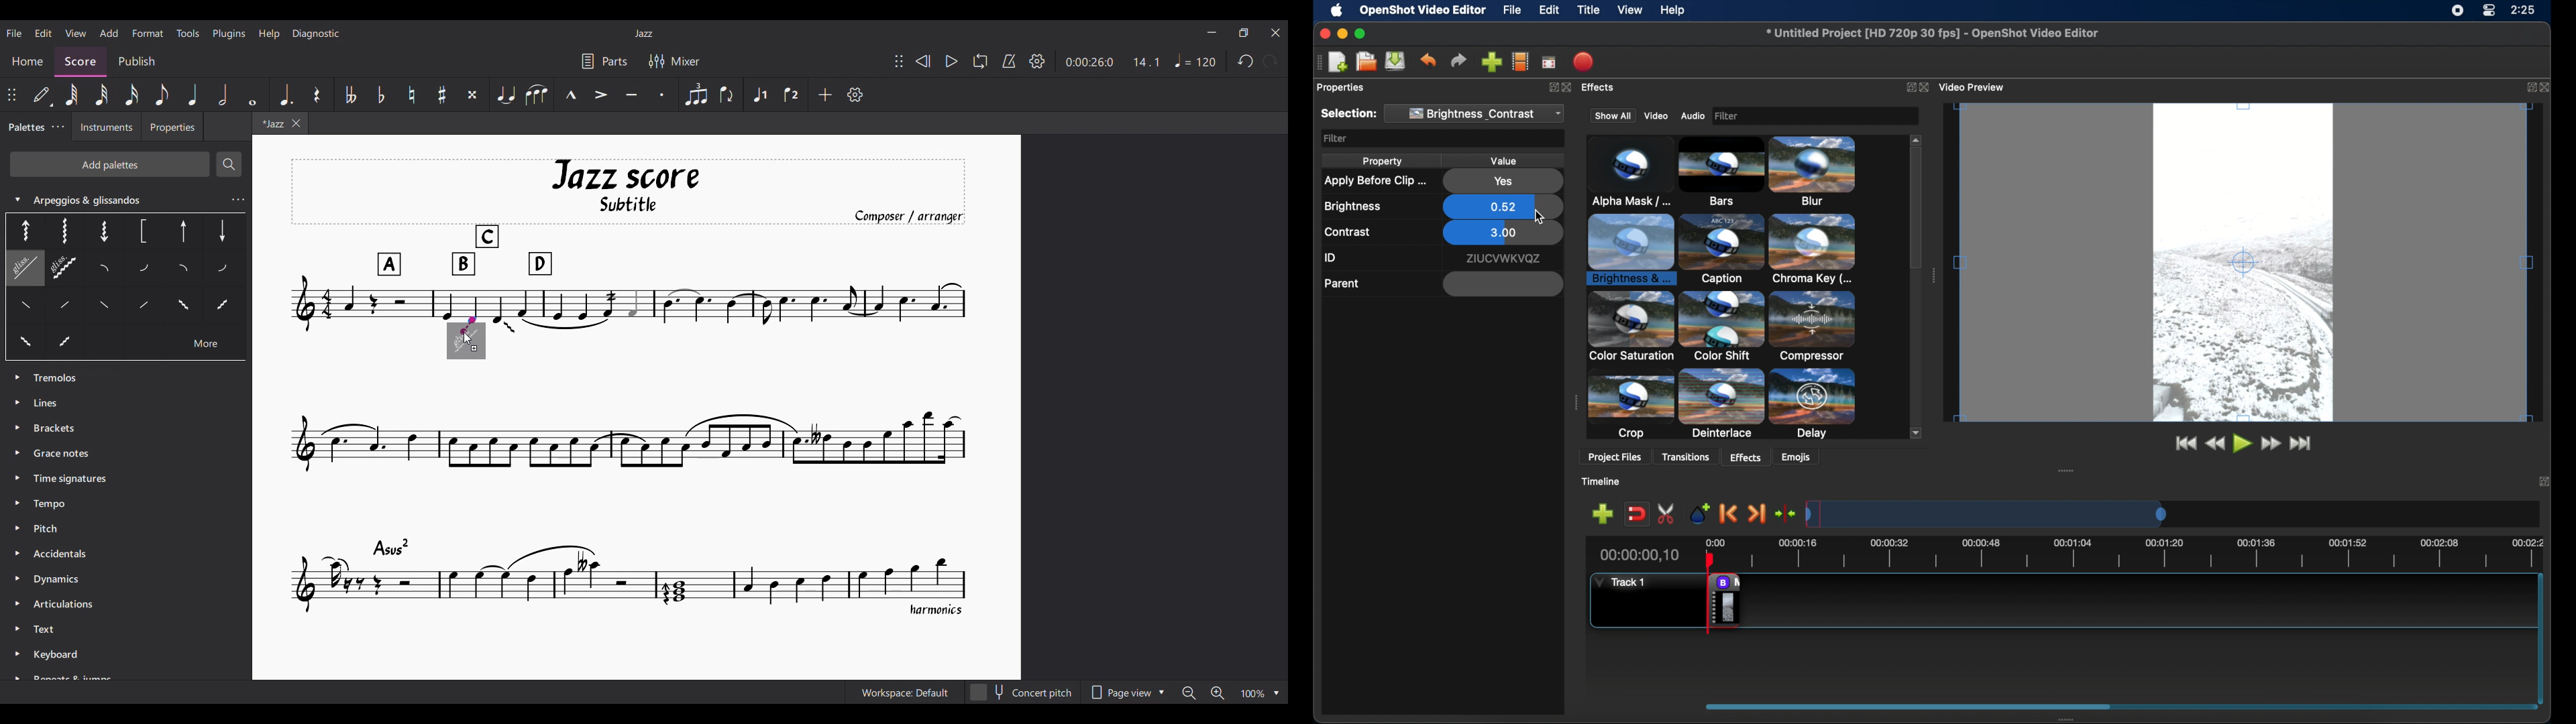 The image size is (2576, 728). Describe the element at coordinates (1338, 61) in the screenshot. I see `new project` at that location.